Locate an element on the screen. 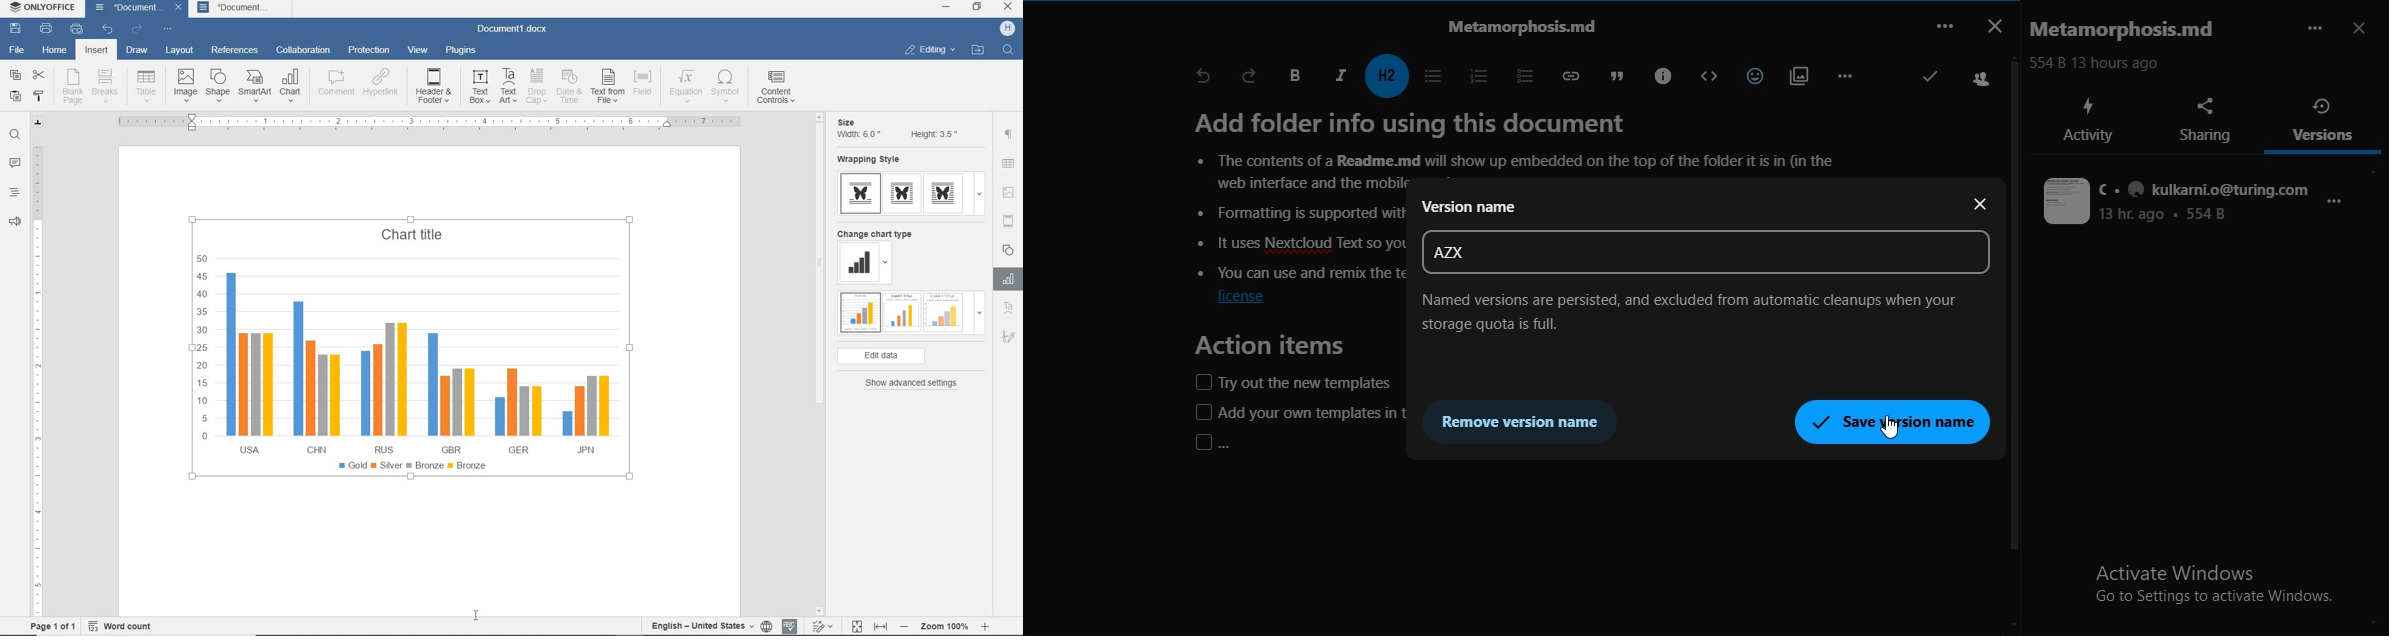 The width and height of the screenshot is (2408, 644). chart is located at coordinates (414, 353).